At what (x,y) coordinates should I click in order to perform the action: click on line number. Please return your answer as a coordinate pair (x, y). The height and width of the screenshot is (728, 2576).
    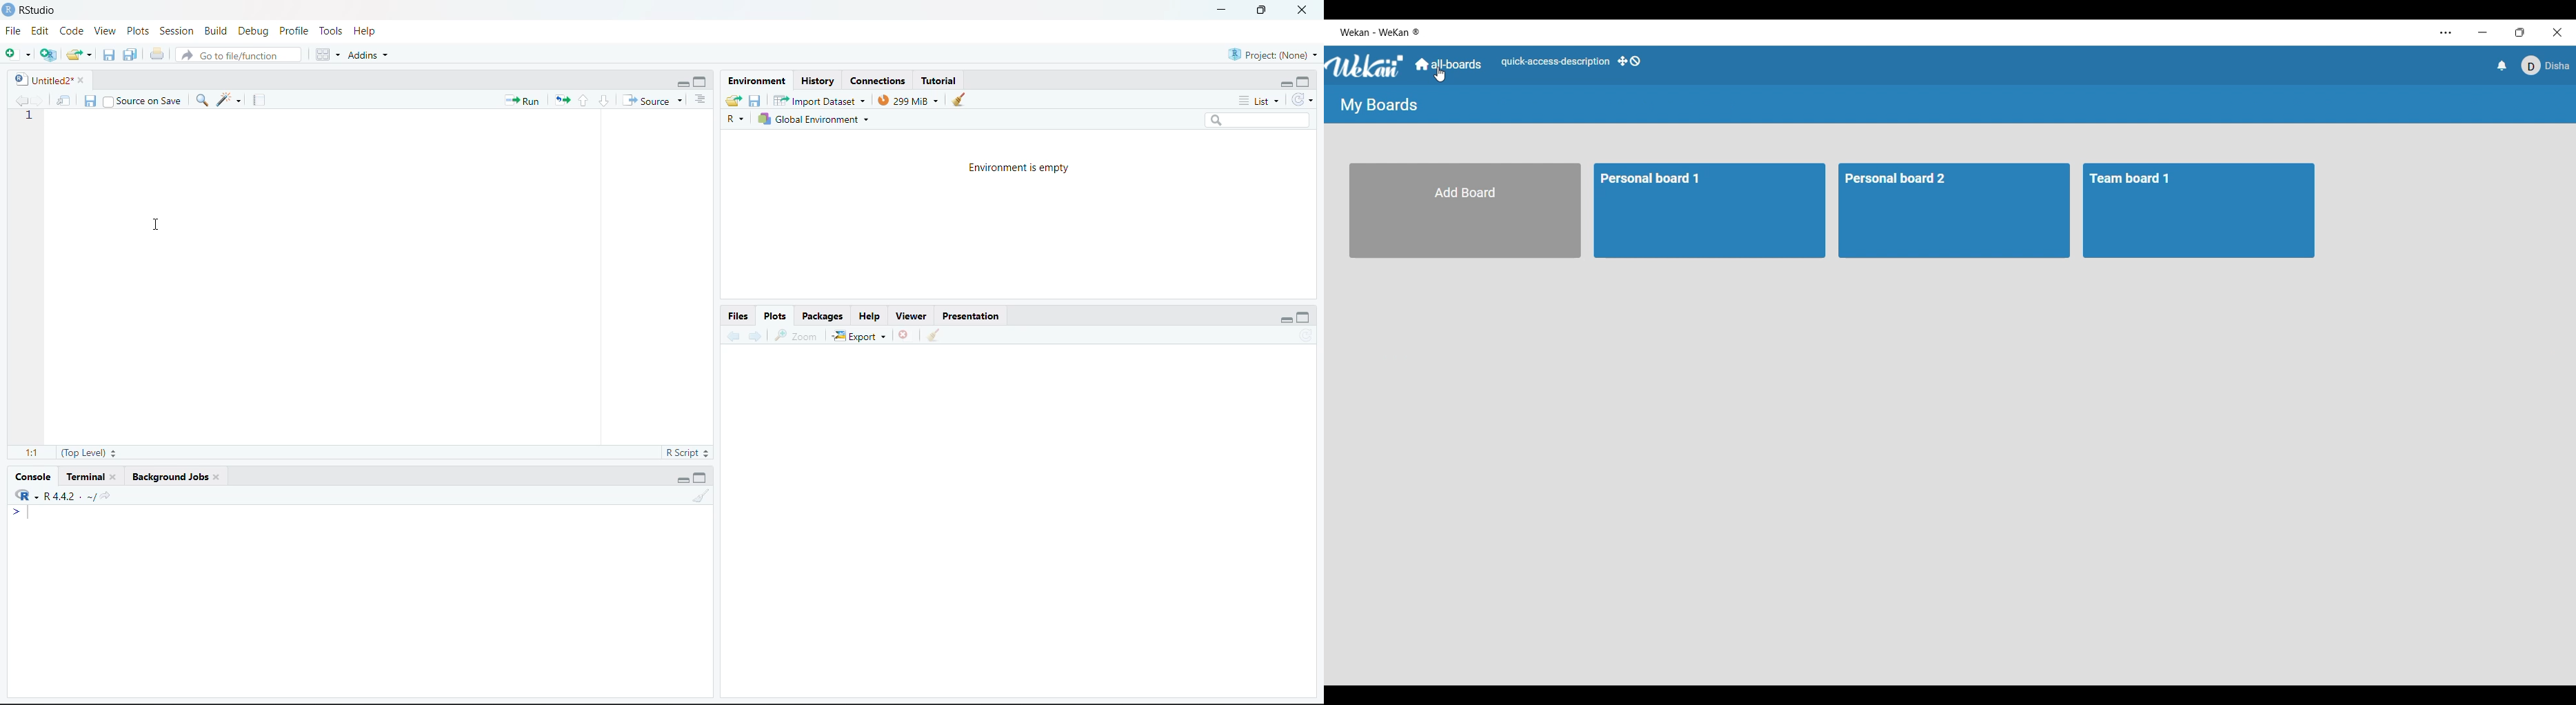
    Looking at the image, I should click on (29, 117).